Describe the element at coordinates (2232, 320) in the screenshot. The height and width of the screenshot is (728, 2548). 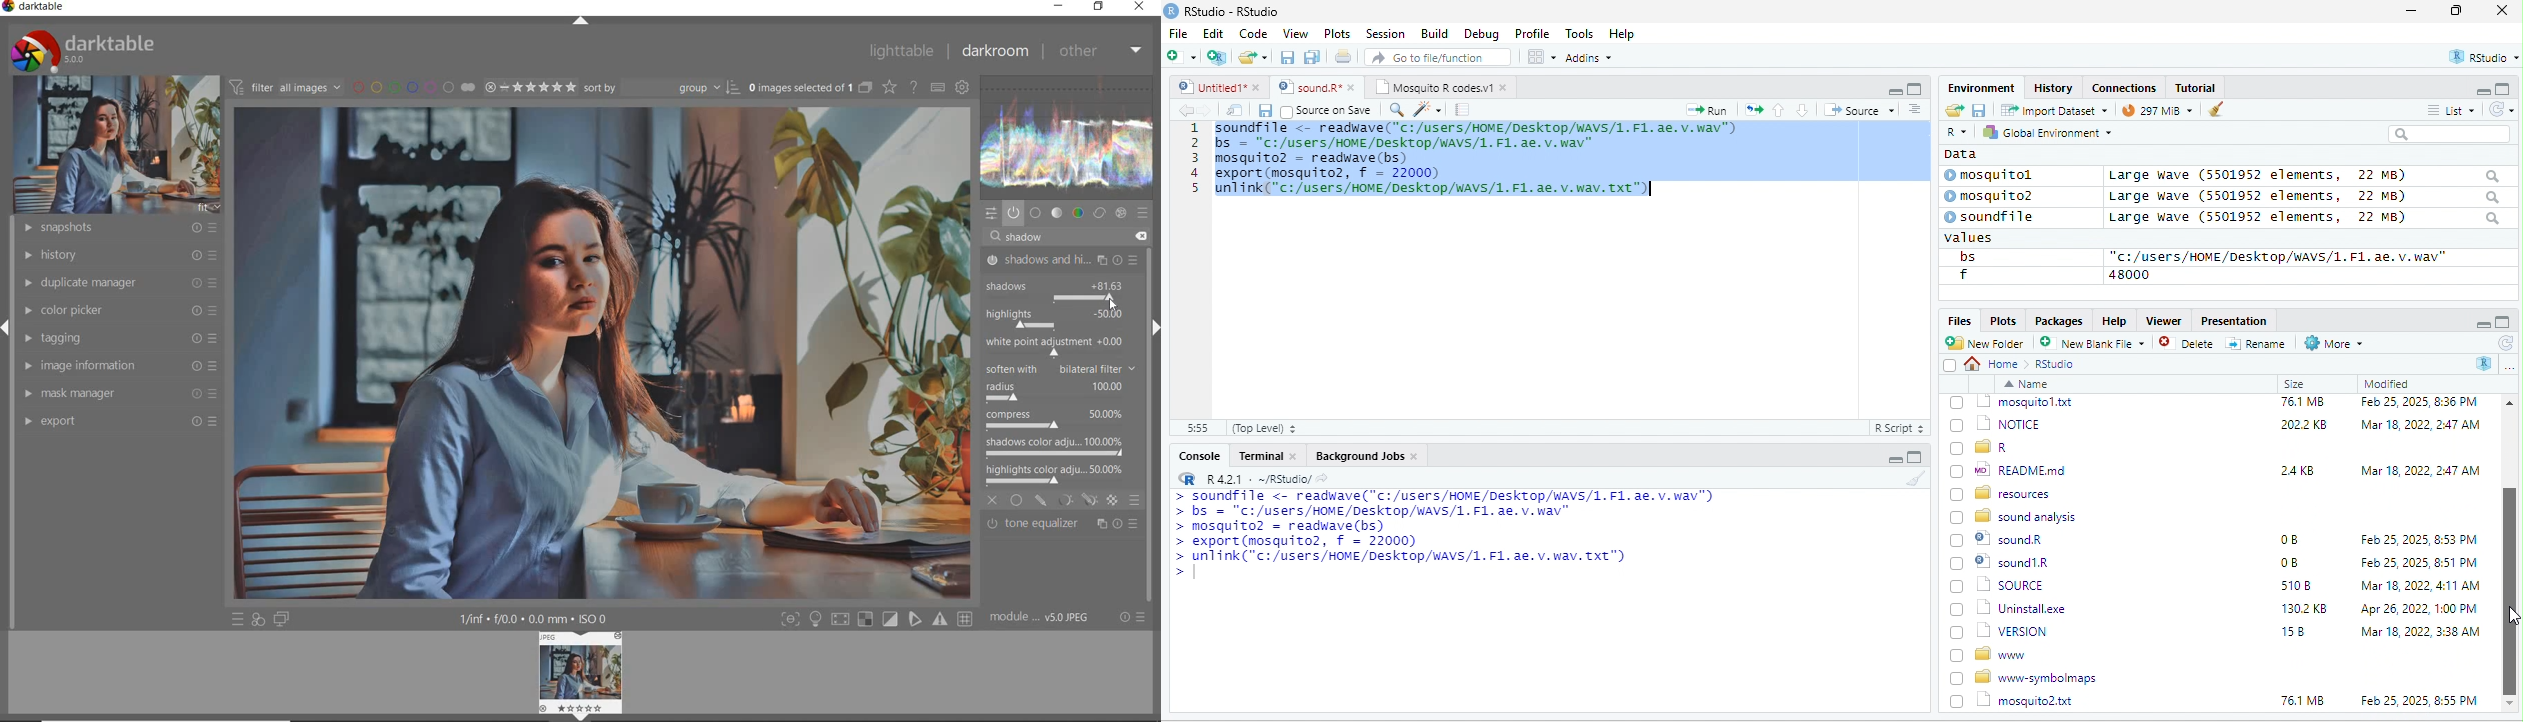
I see `Presentation` at that location.